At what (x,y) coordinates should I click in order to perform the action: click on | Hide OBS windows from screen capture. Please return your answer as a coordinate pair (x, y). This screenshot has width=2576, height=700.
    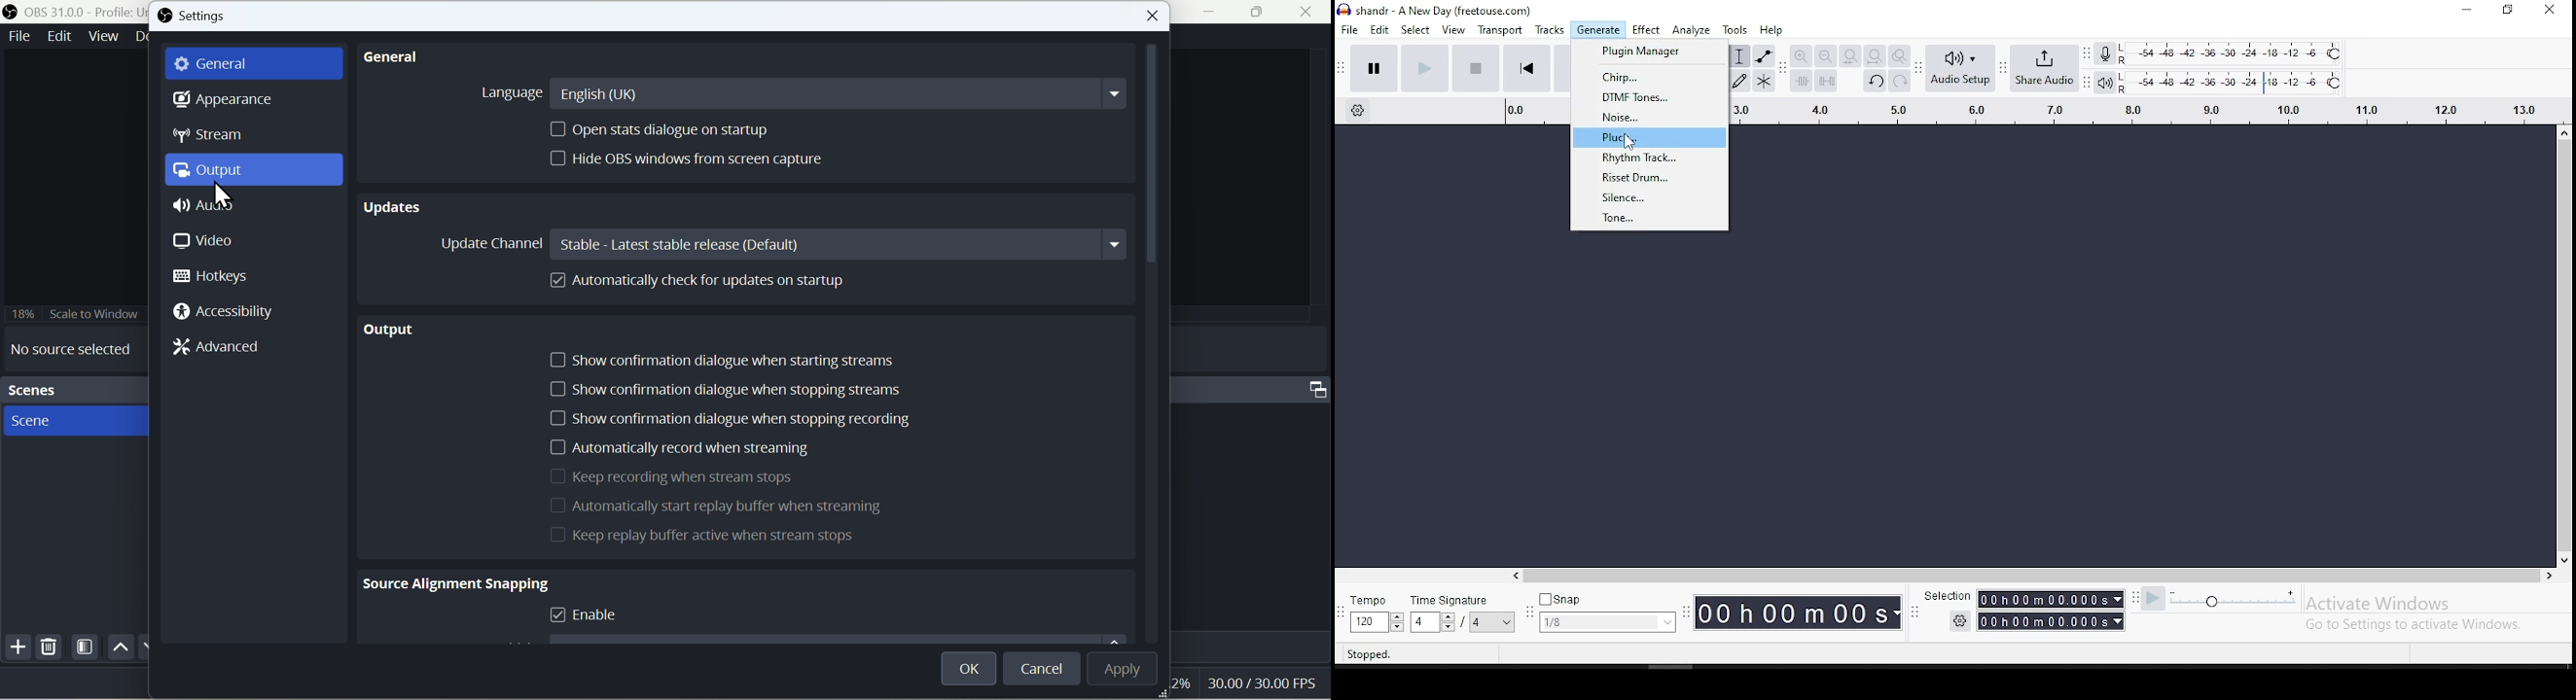
    Looking at the image, I should click on (693, 156).